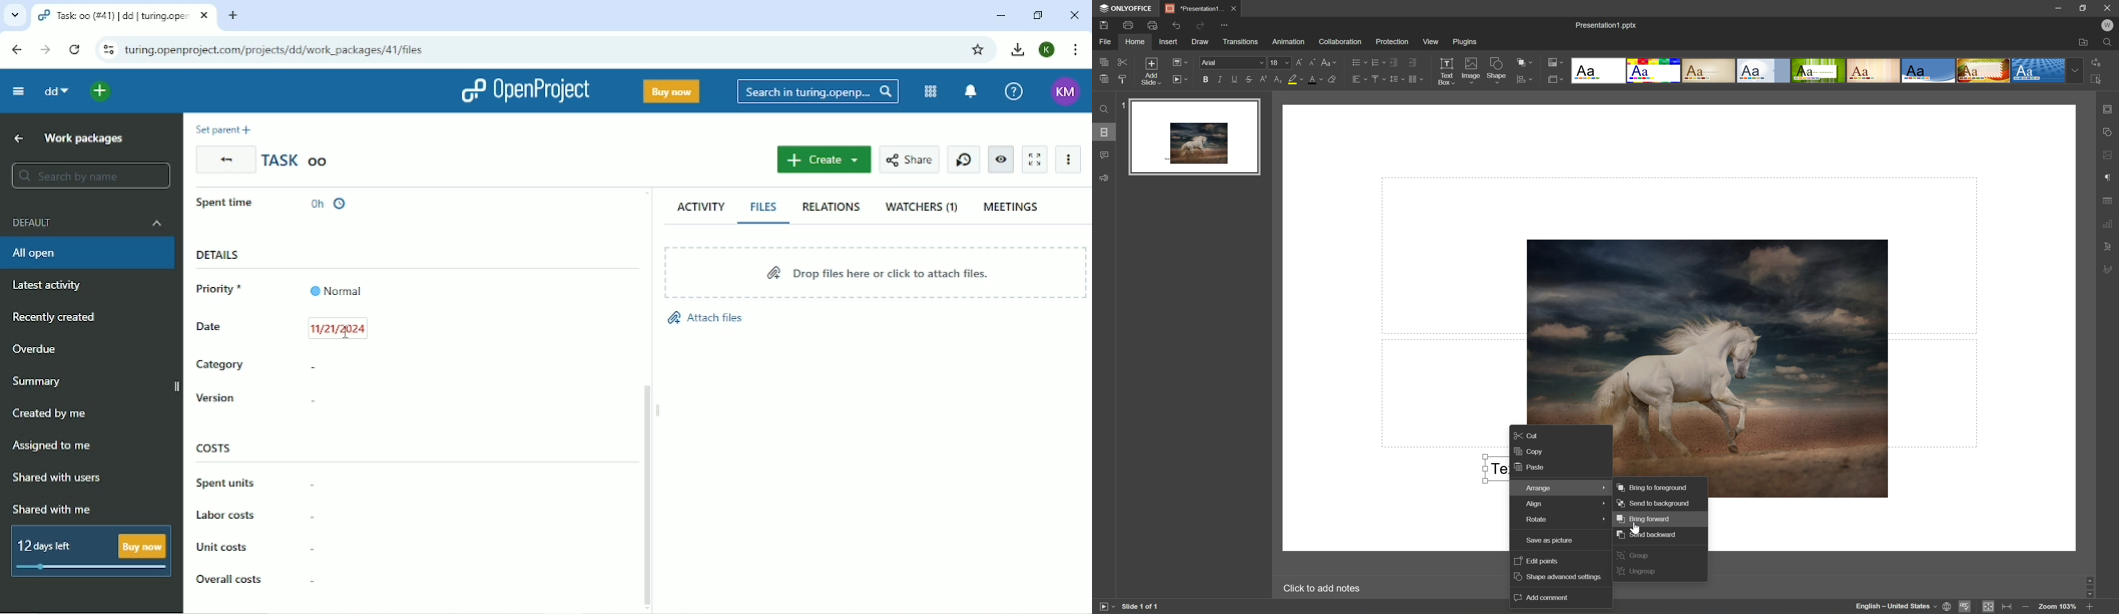 Image resolution: width=2128 pixels, height=616 pixels. I want to click on Select all, so click(2098, 77).